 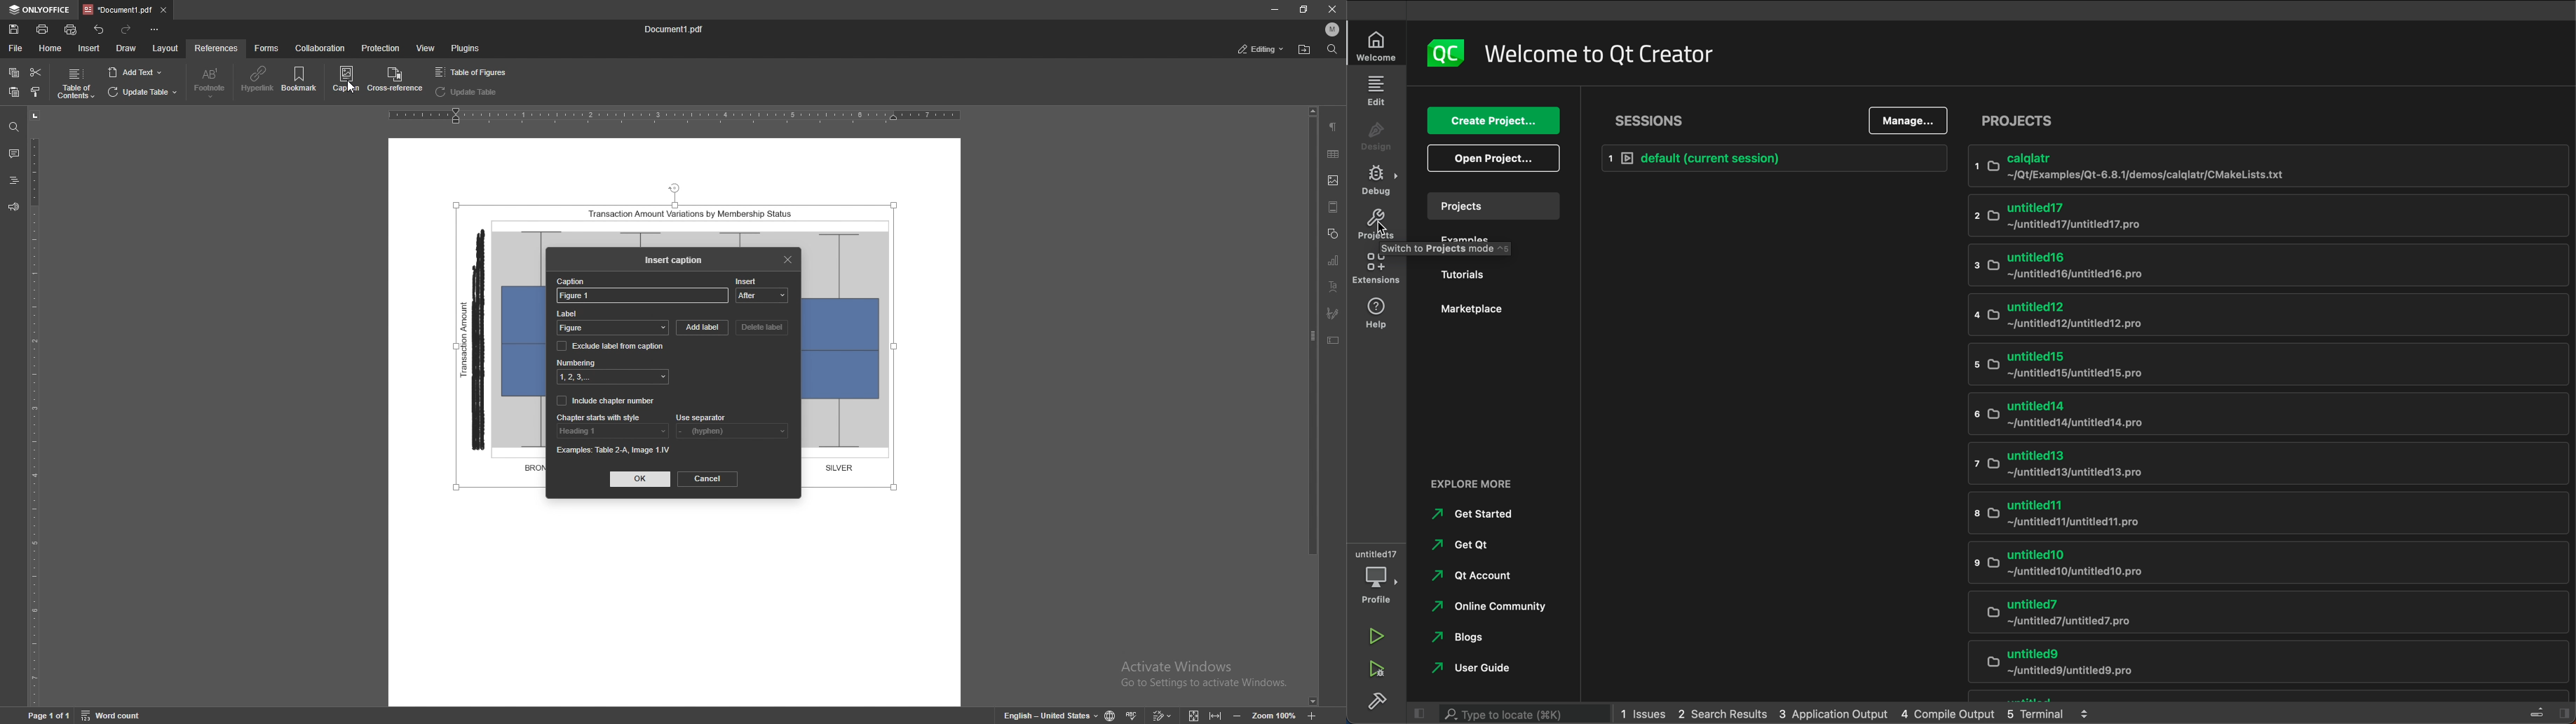 I want to click on page, so click(x=48, y=714).